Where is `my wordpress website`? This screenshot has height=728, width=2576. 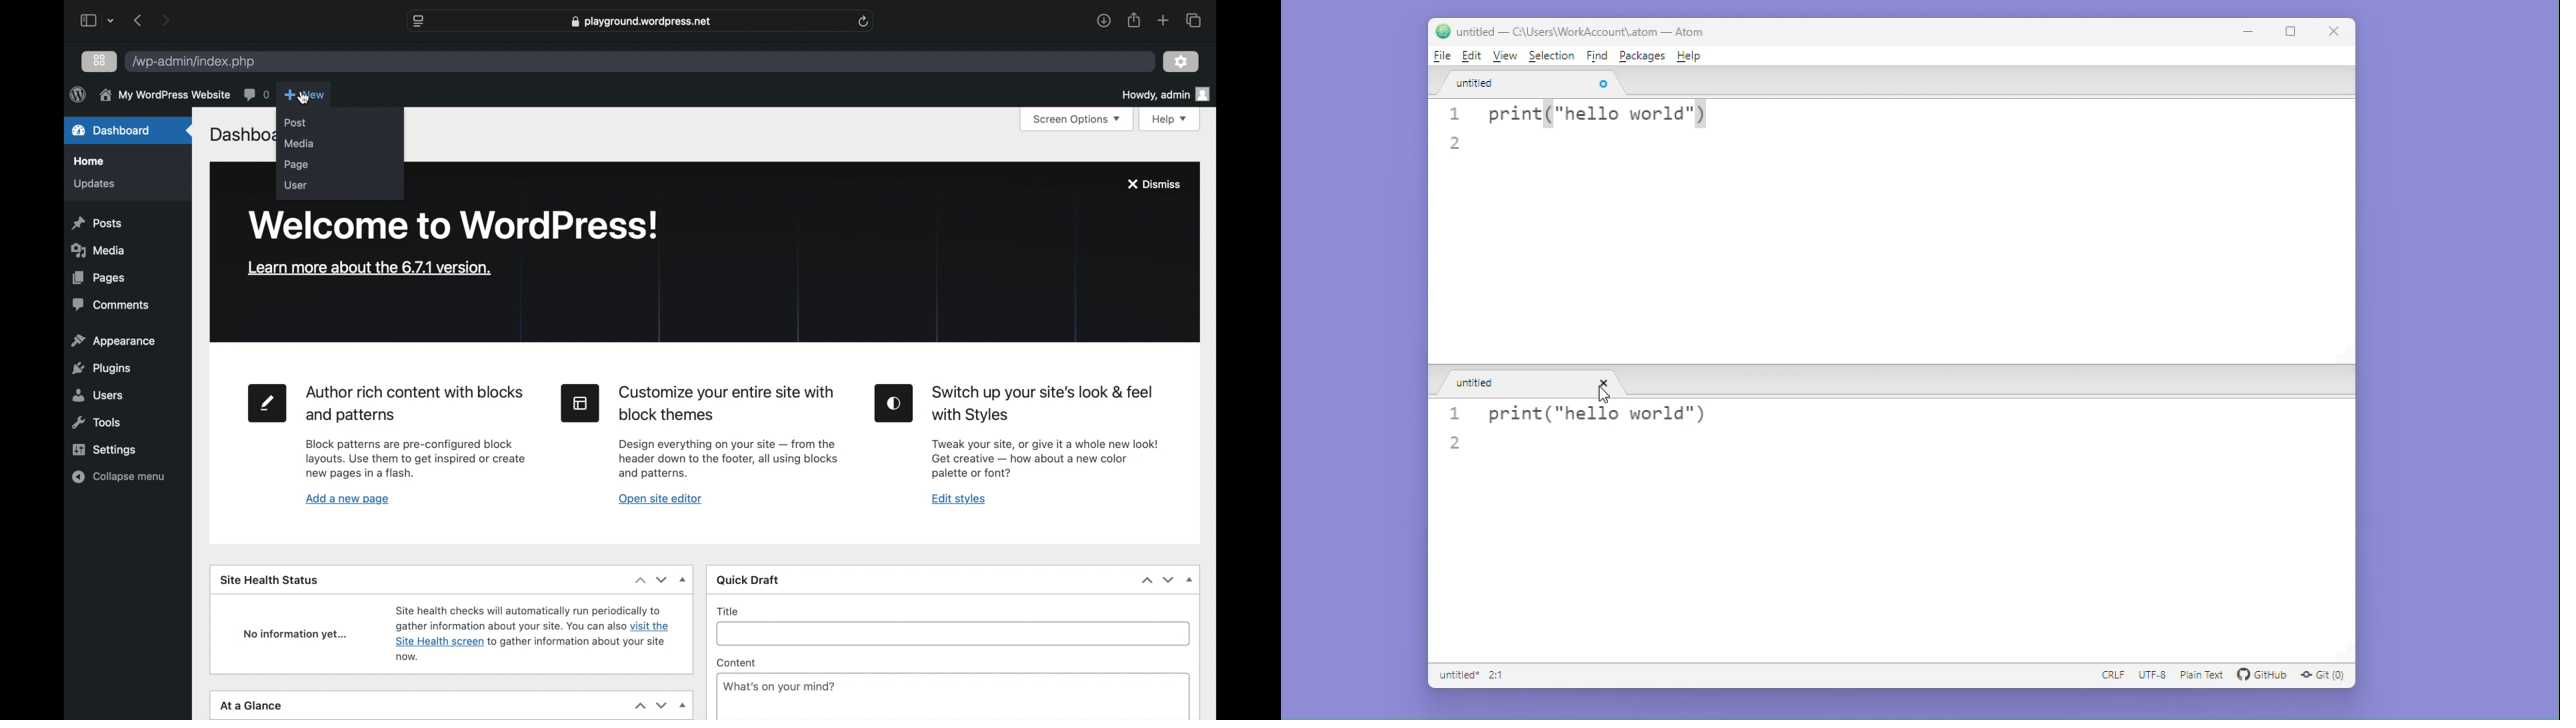 my wordpress website is located at coordinates (164, 95).